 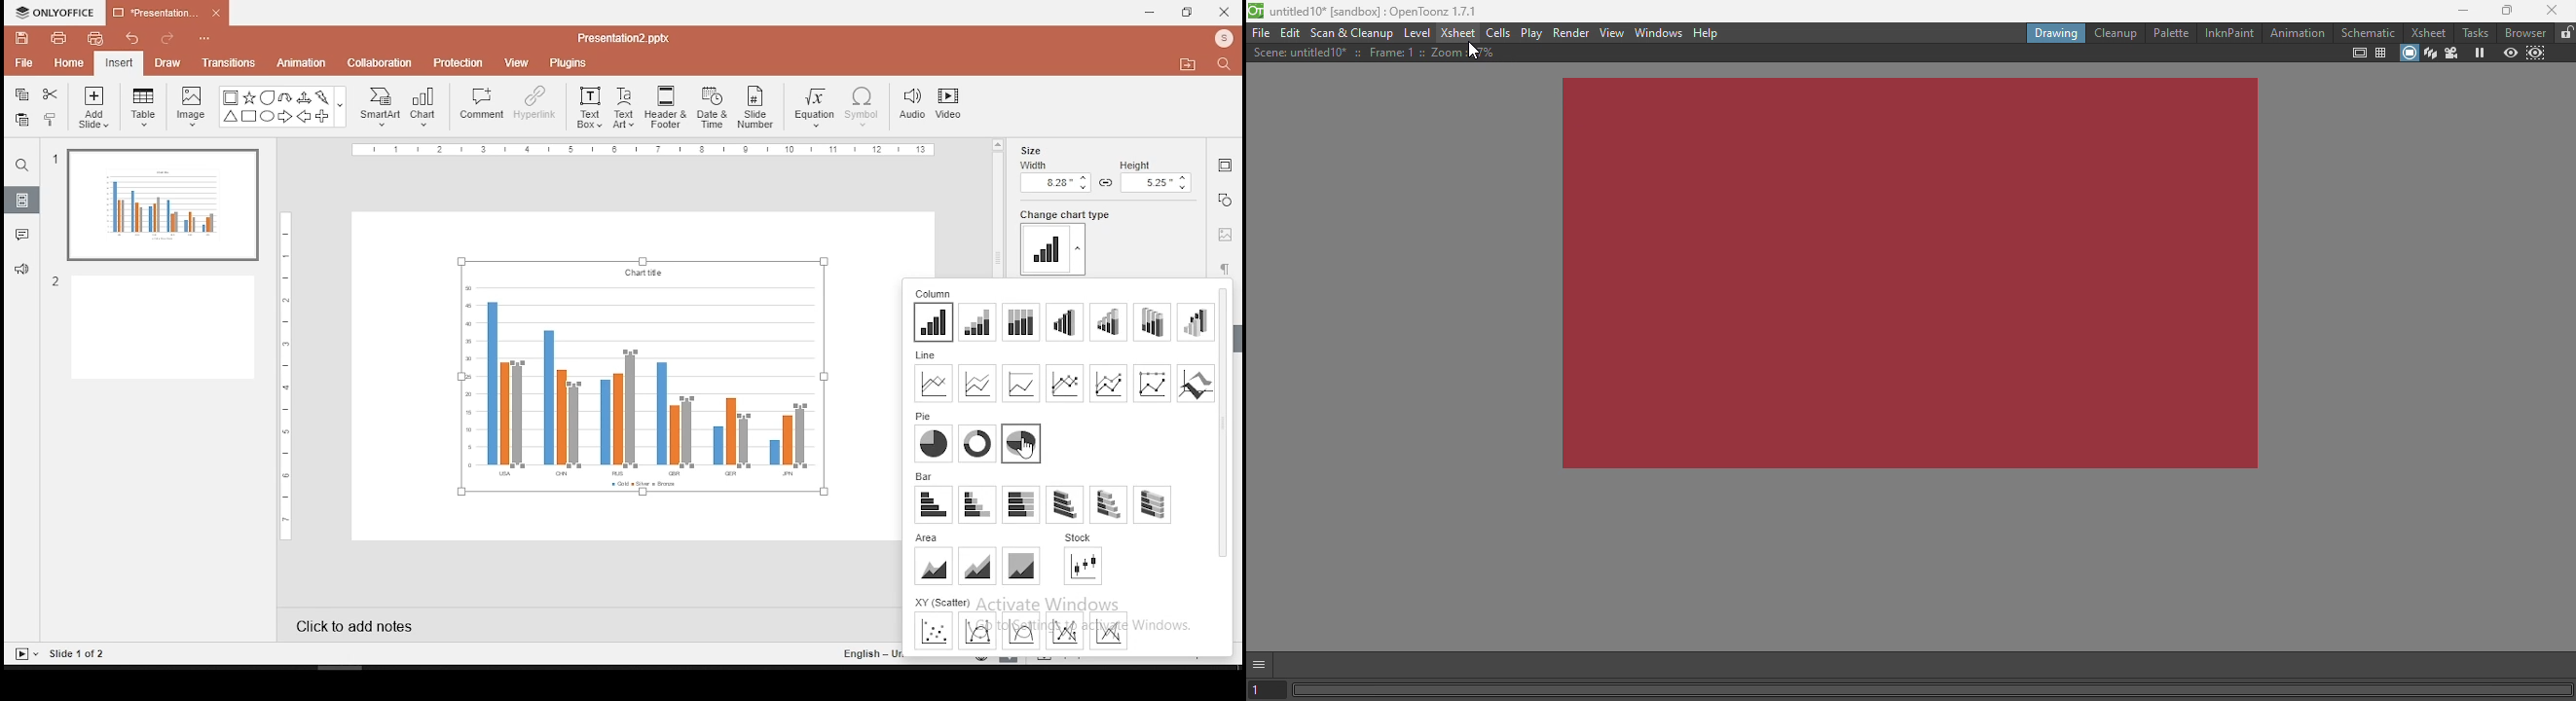 What do you see at coordinates (1225, 13) in the screenshot?
I see `close window` at bounding box center [1225, 13].